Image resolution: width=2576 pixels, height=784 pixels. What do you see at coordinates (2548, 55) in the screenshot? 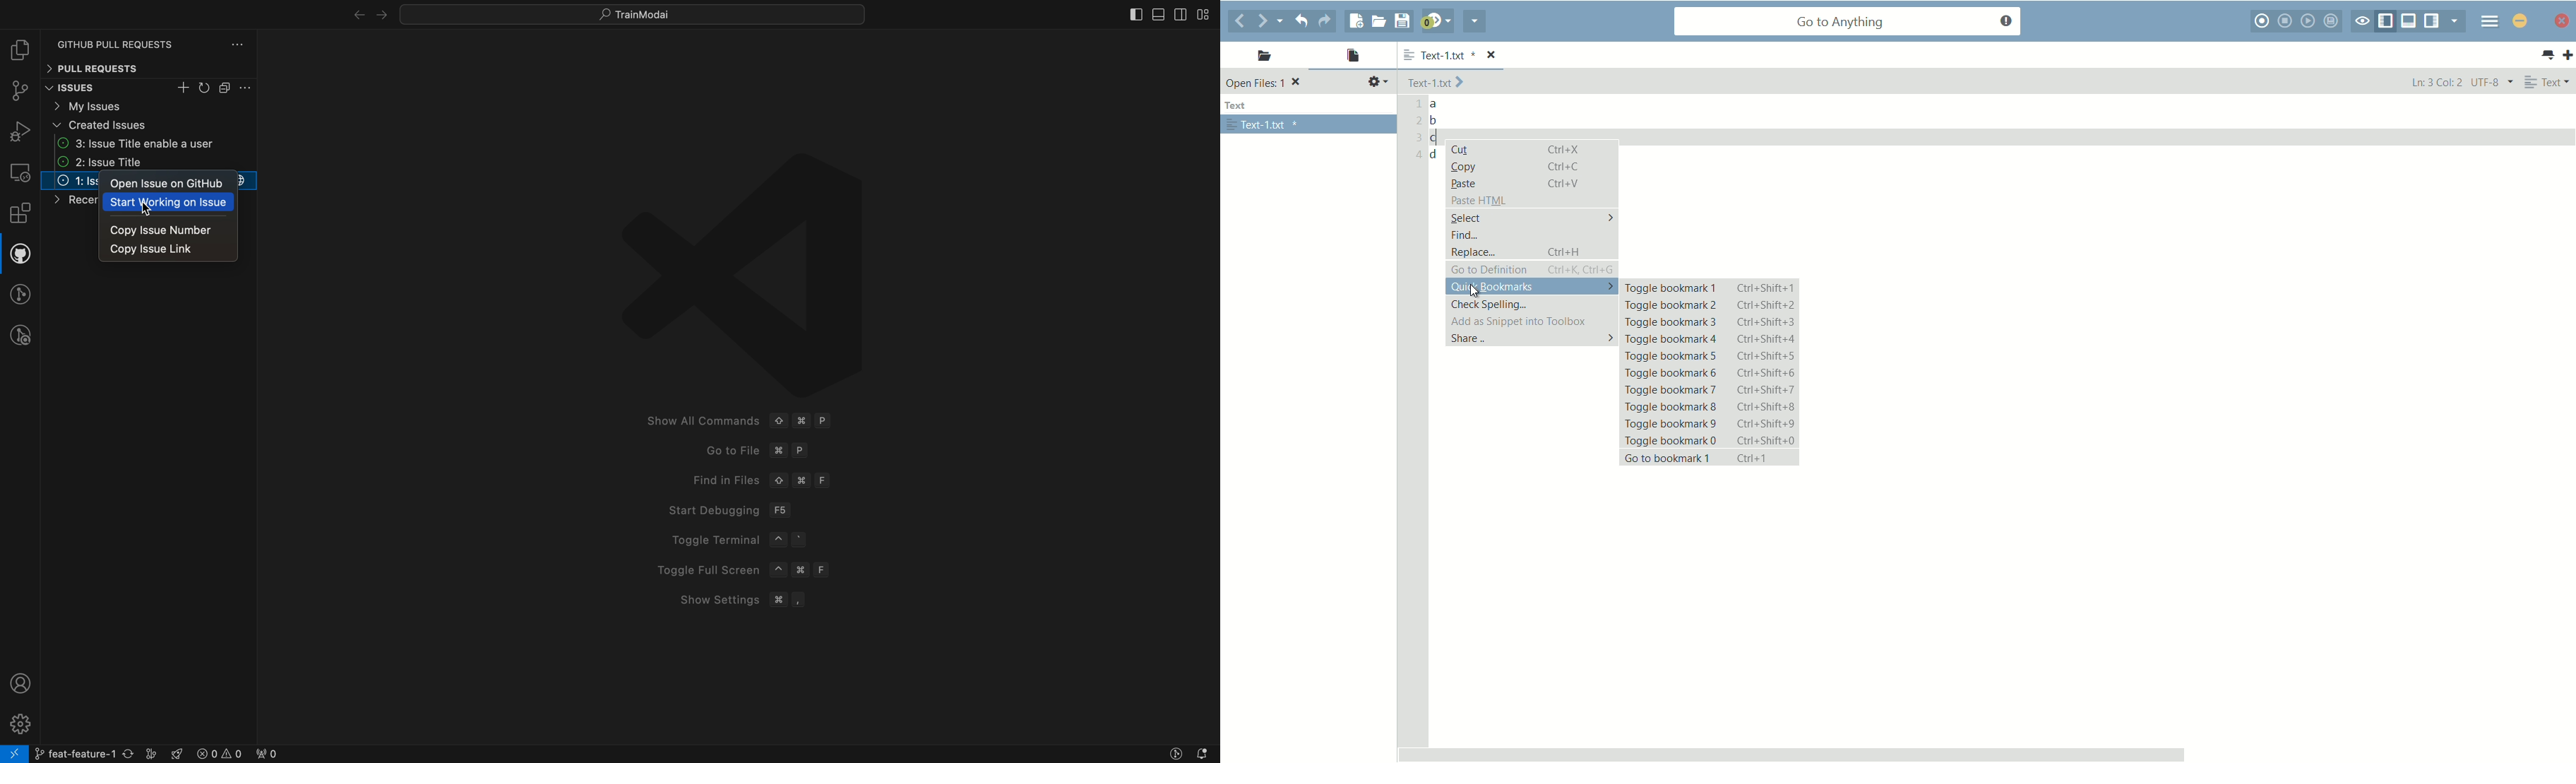
I see `all tabs` at bounding box center [2548, 55].